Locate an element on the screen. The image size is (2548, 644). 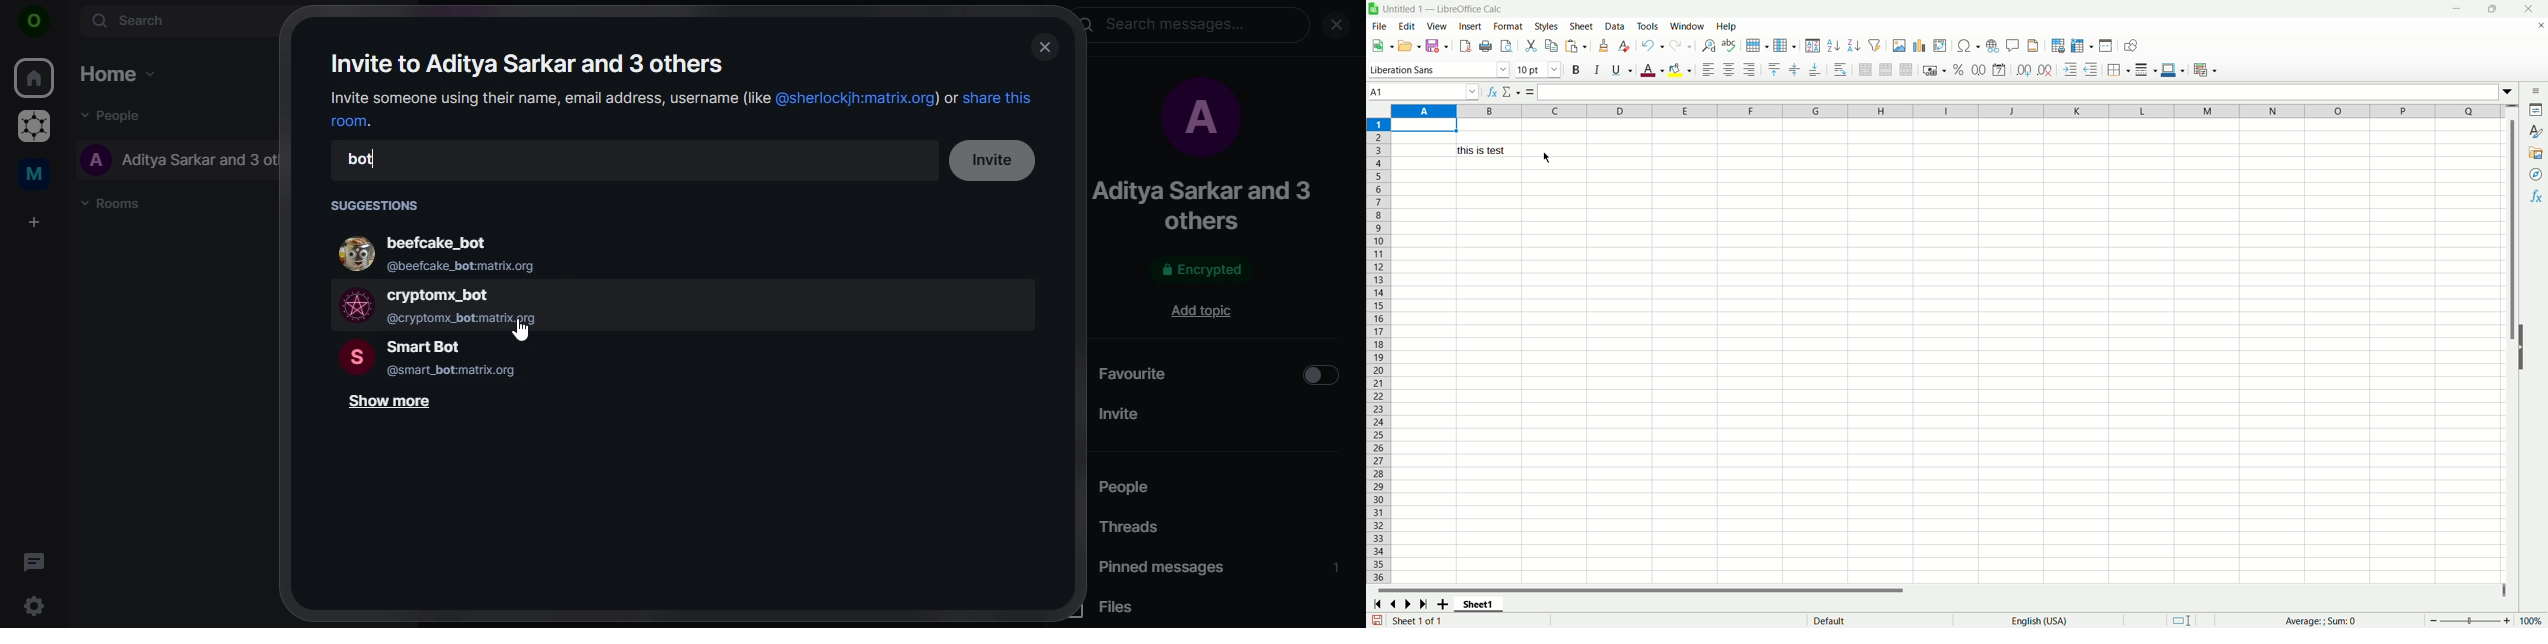
people is located at coordinates (1152, 488).